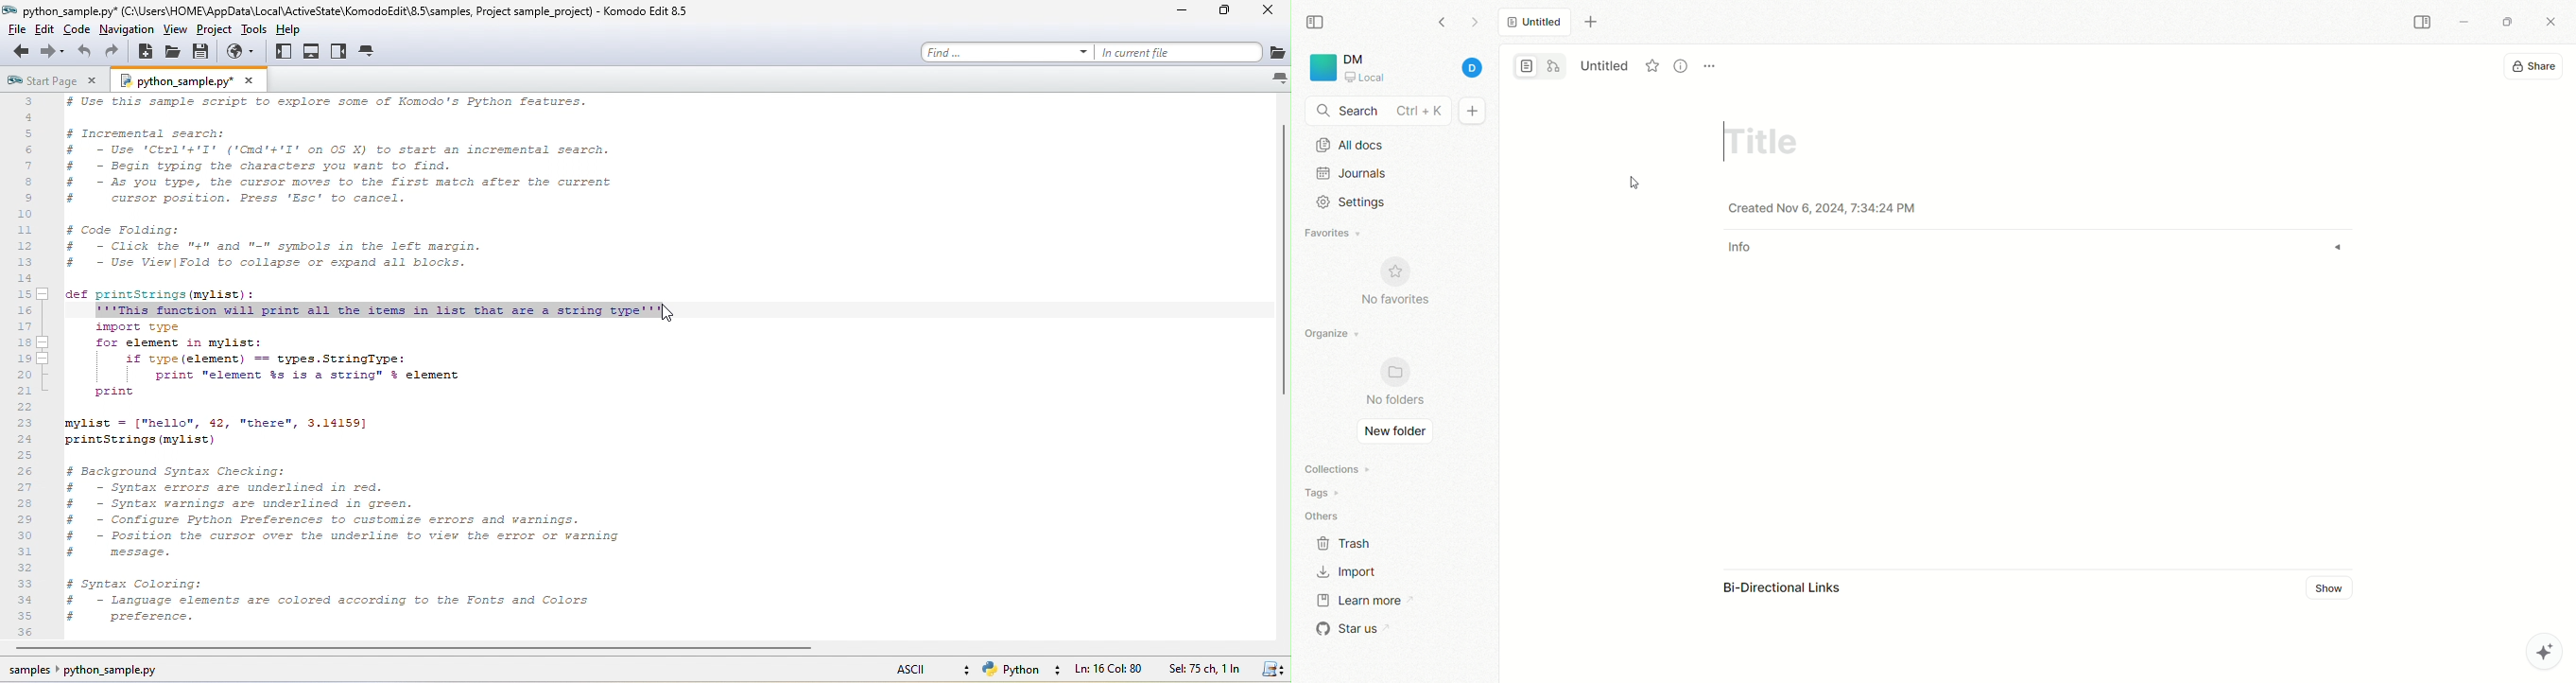 This screenshot has height=700, width=2576. Describe the element at coordinates (174, 53) in the screenshot. I see `open` at that location.